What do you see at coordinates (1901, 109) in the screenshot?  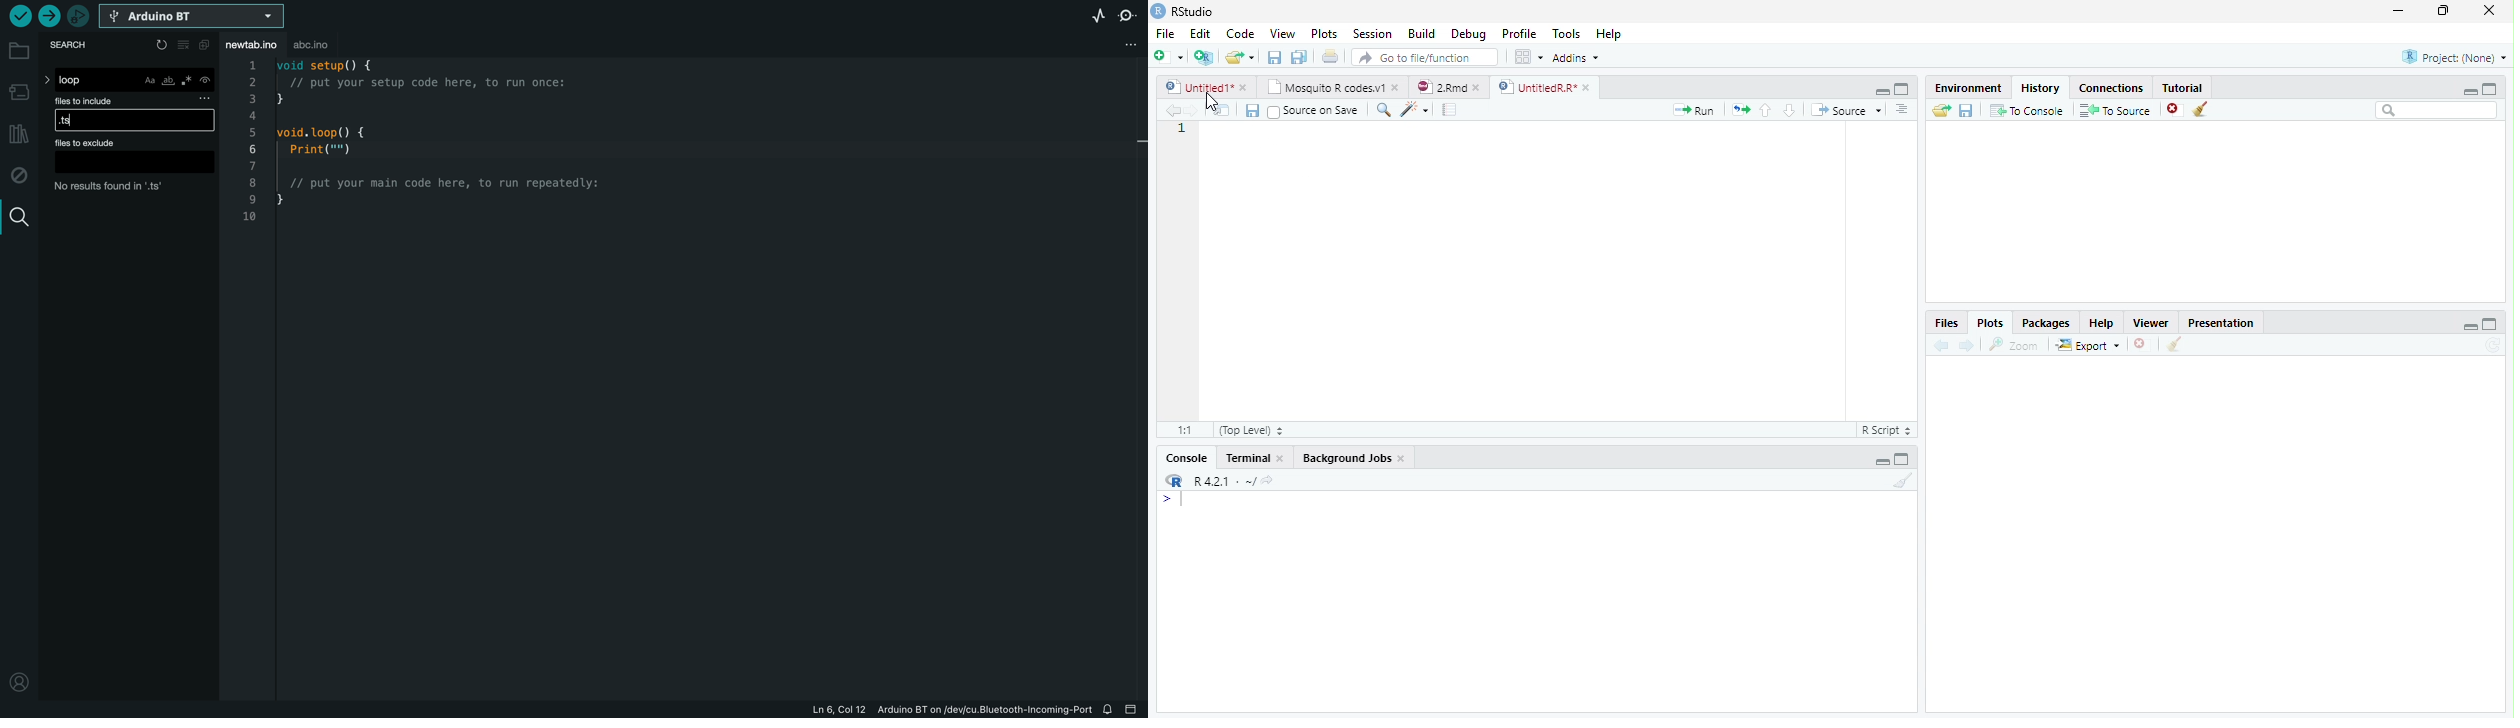 I see `Show document outline` at bounding box center [1901, 109].